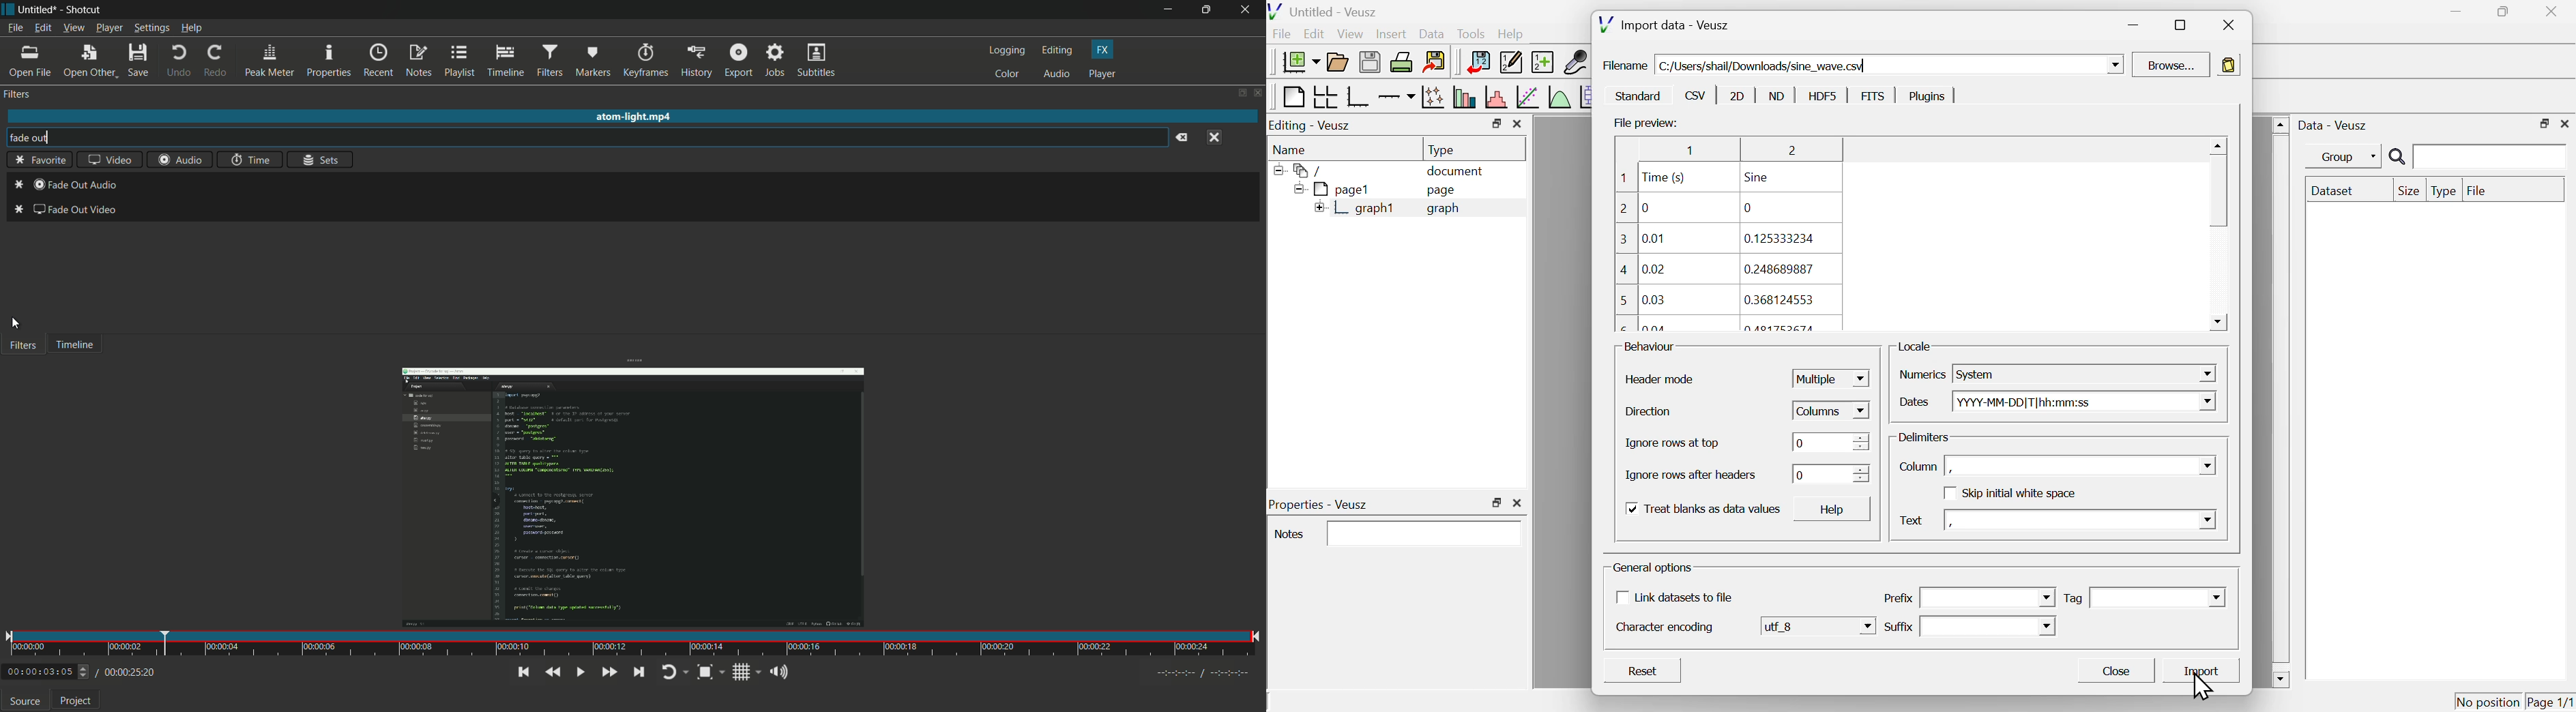 This screenshot has height=728, width=2576. Describe the element at coordinates (1656, 299) in the screenshot. I see `0.03` at that location.